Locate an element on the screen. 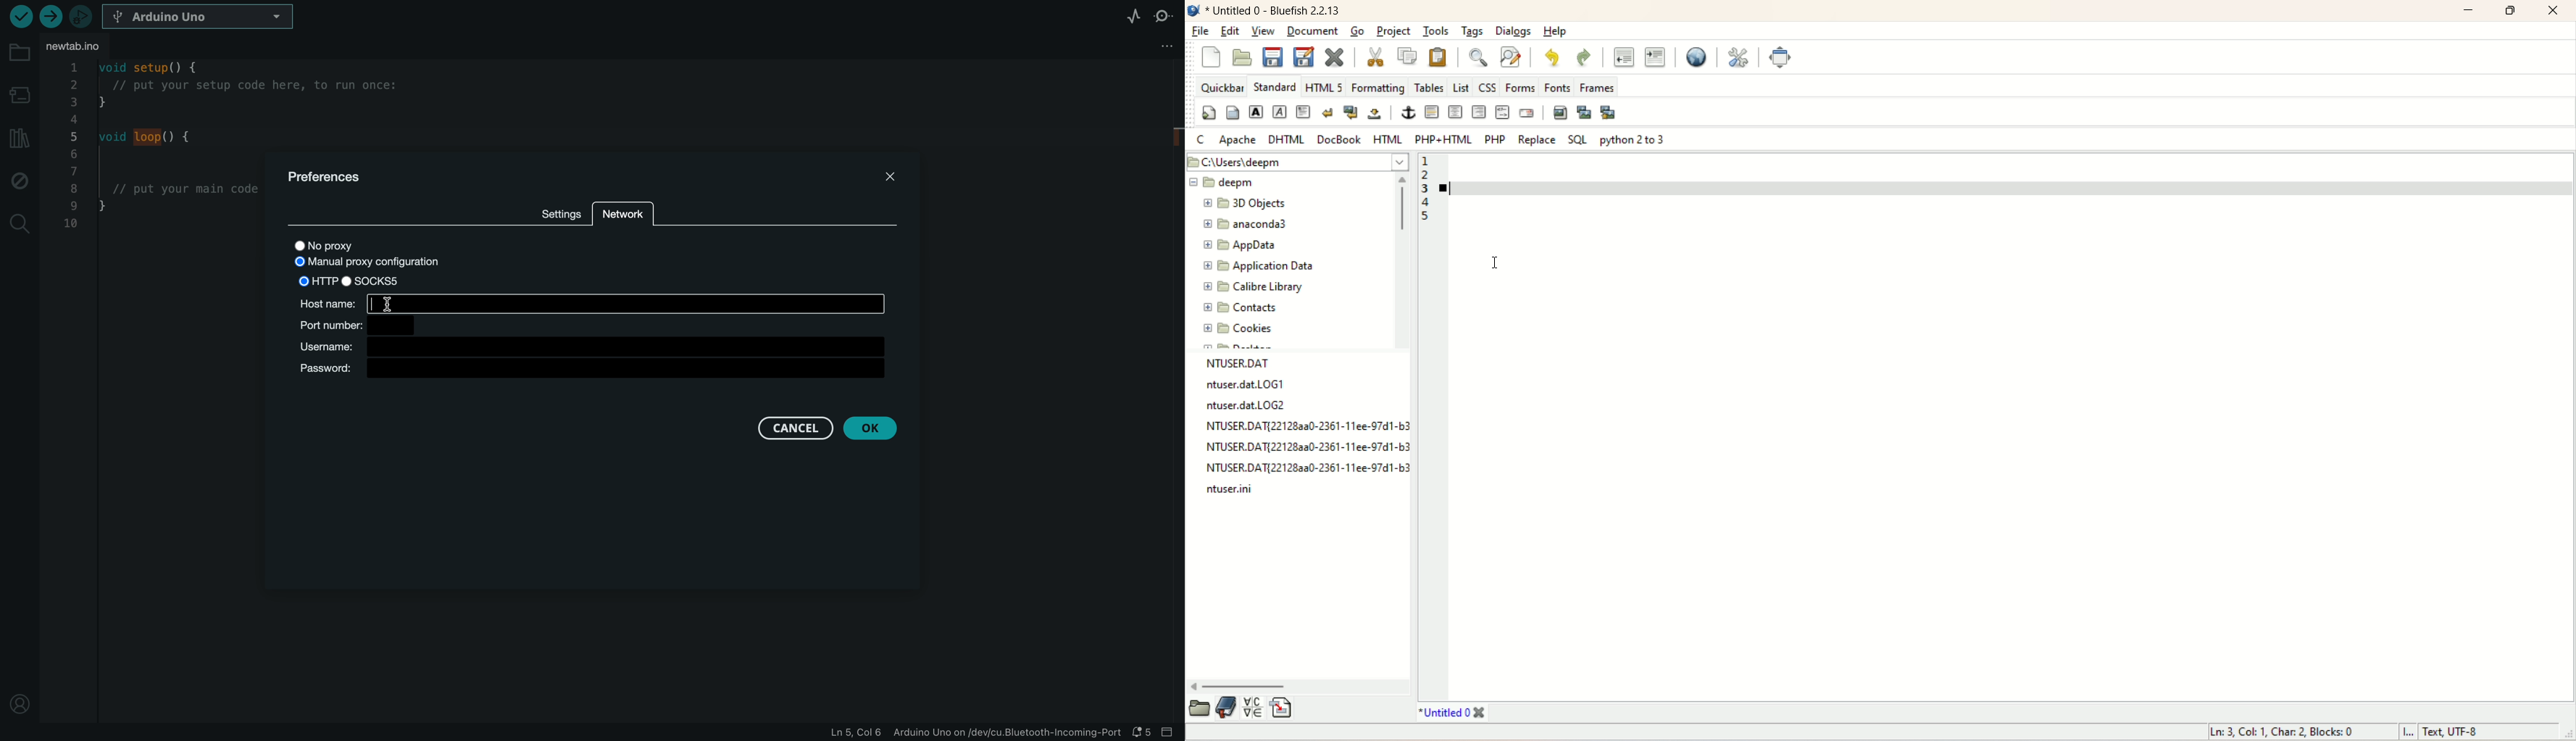  search is located at coordinates (18, 223).